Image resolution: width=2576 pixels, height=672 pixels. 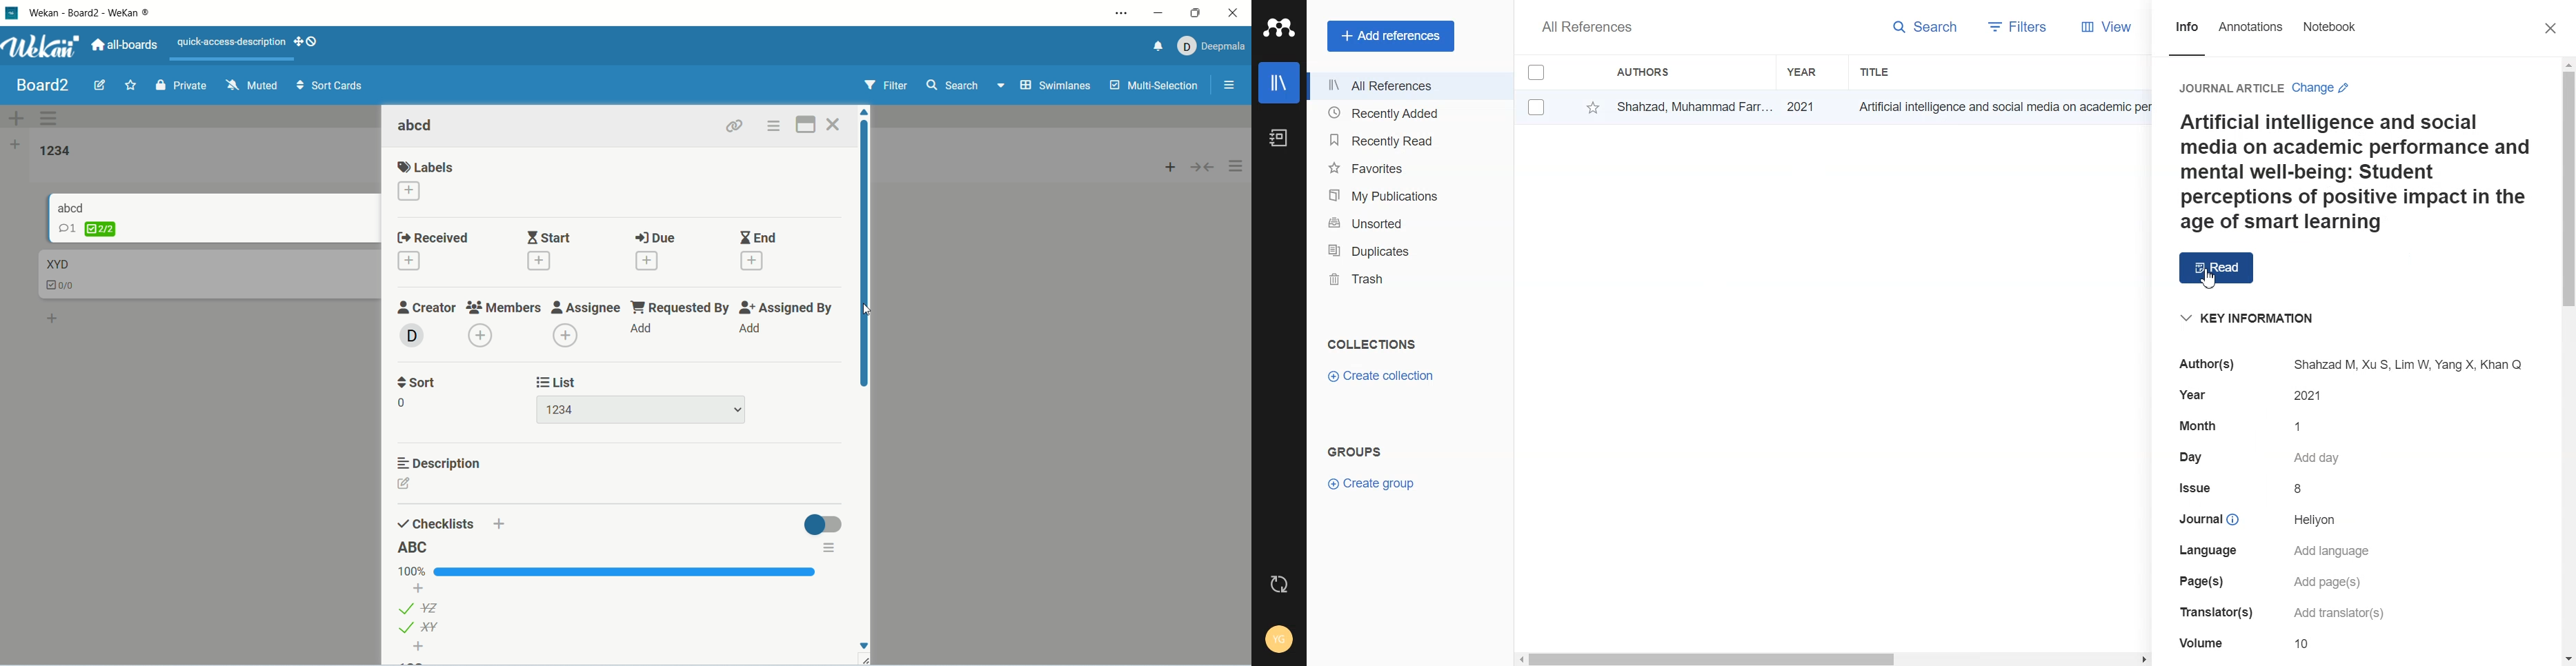 I want to click on description, so click(x=444, y=460).